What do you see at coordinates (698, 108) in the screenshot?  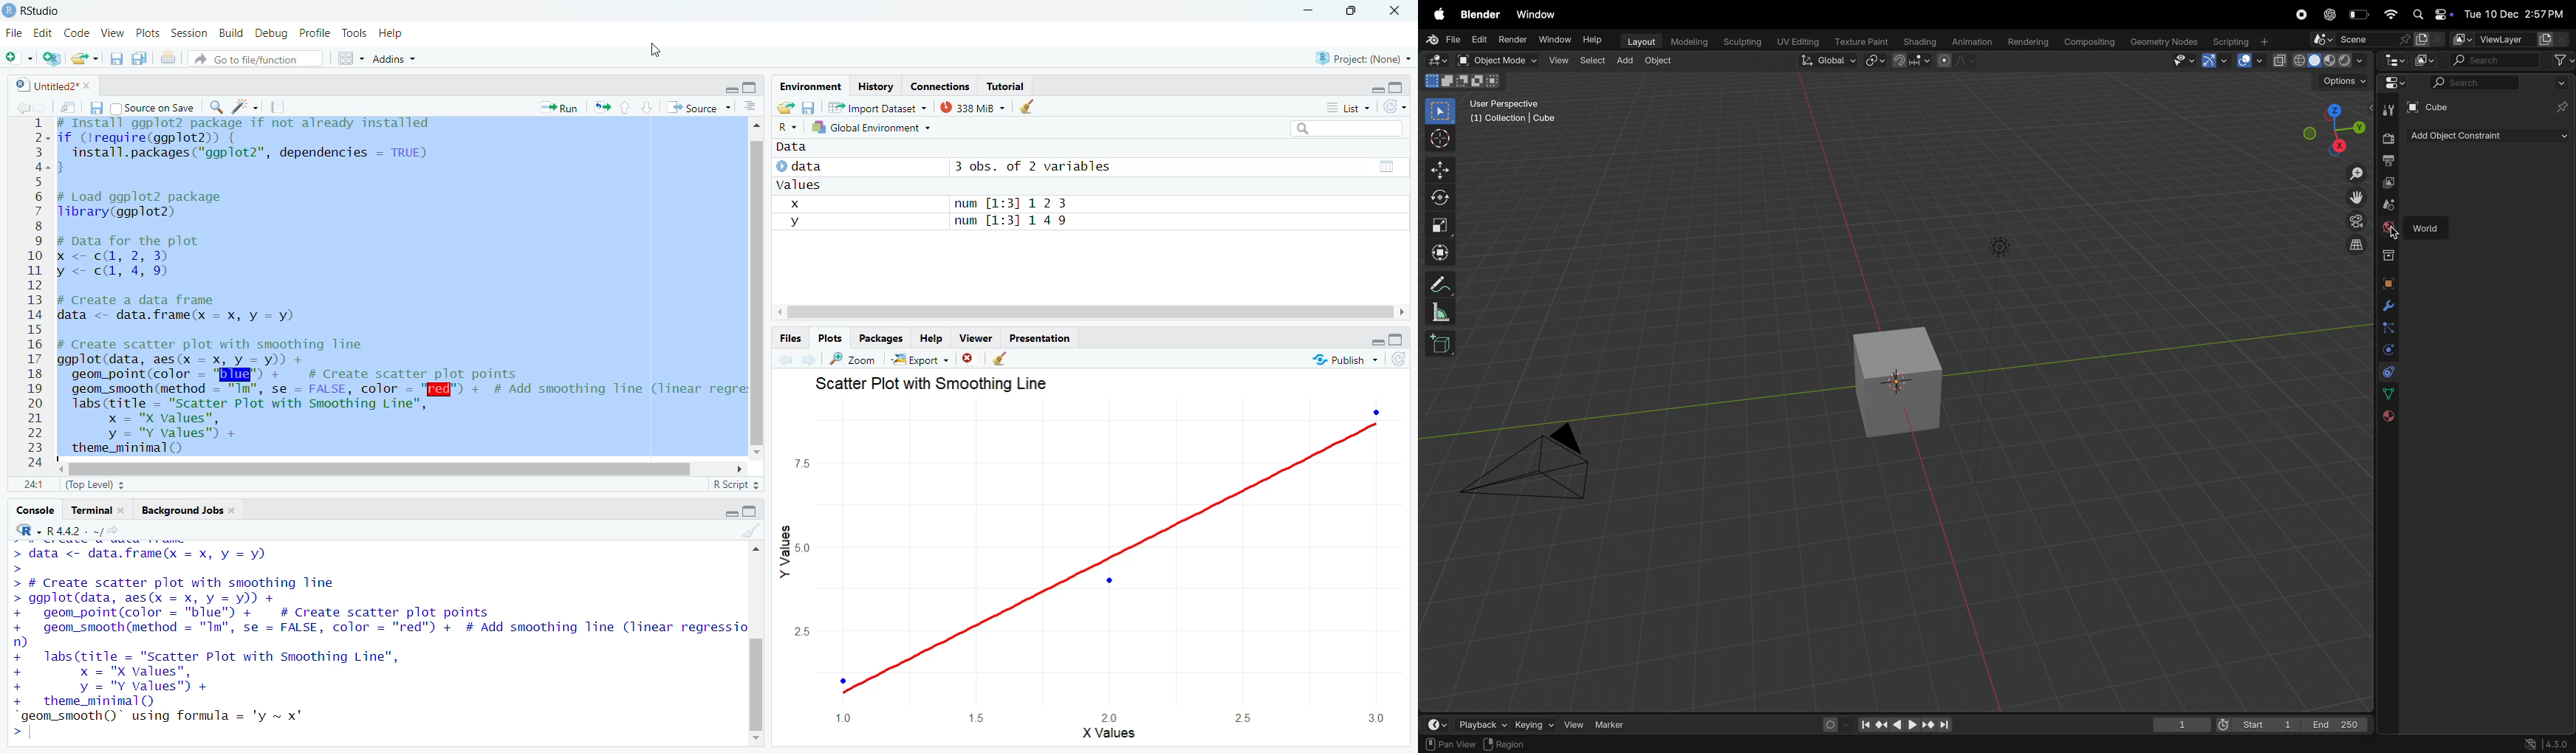 I see `Source ` at bounding box center [698, 108].